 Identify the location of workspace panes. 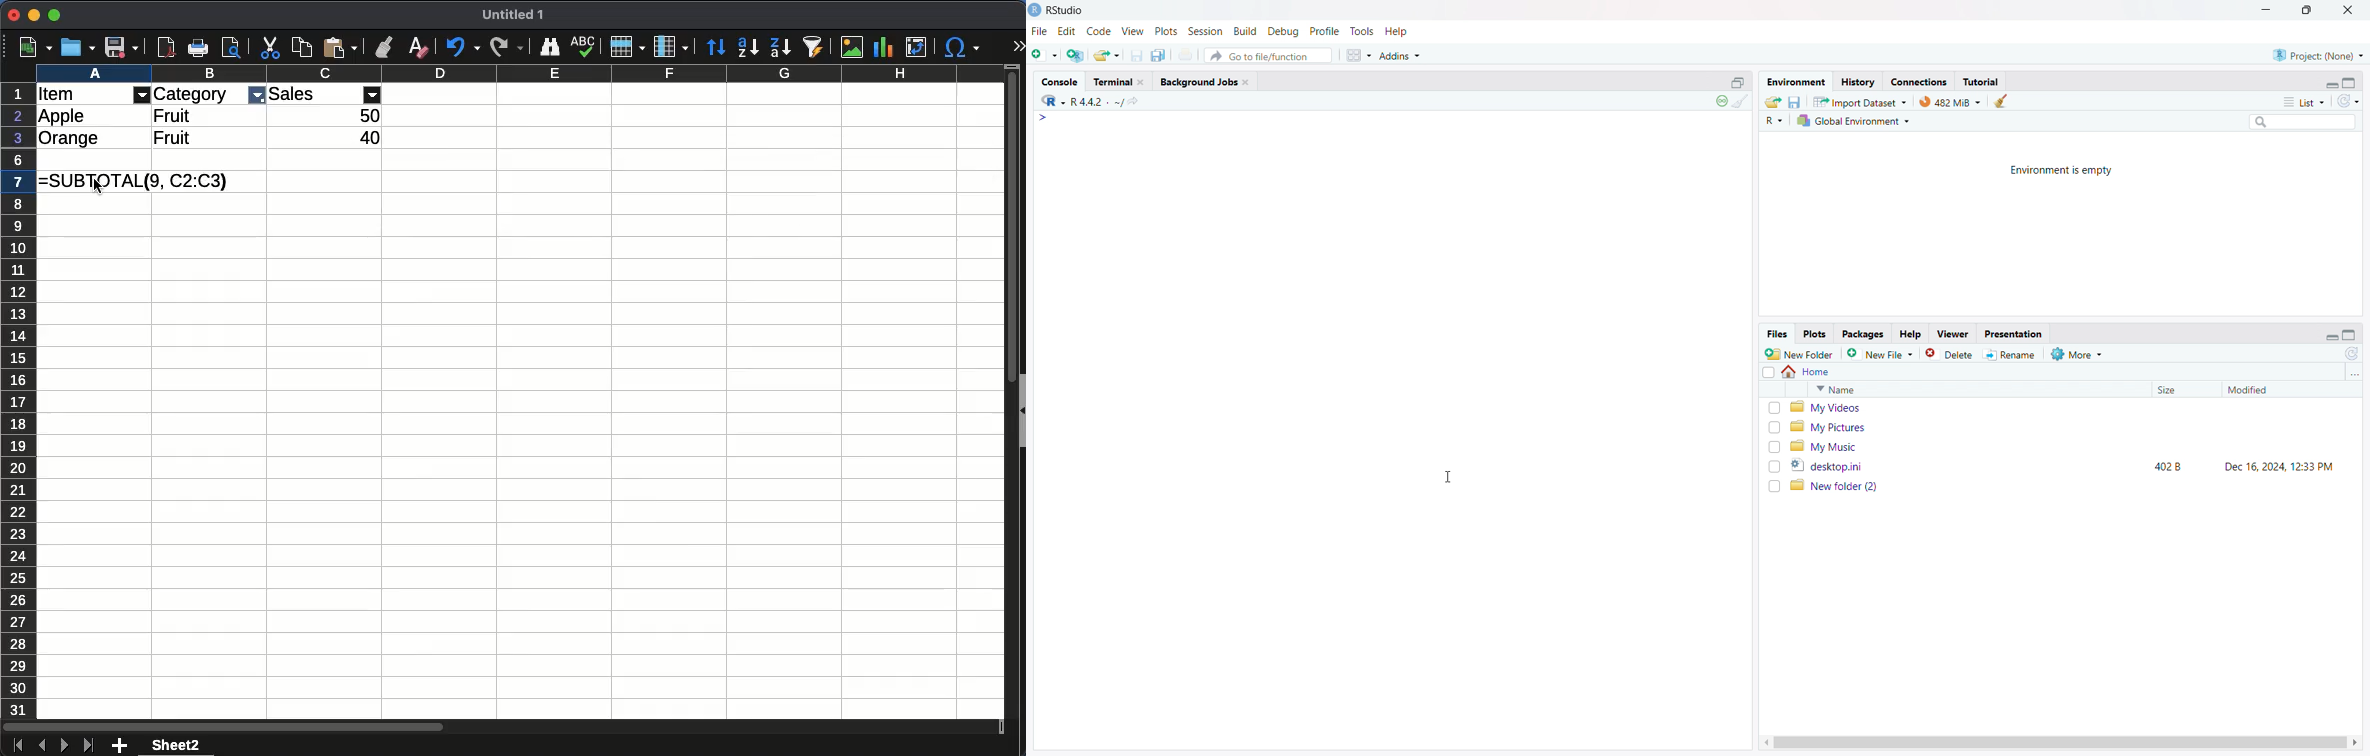
(1358, 55).